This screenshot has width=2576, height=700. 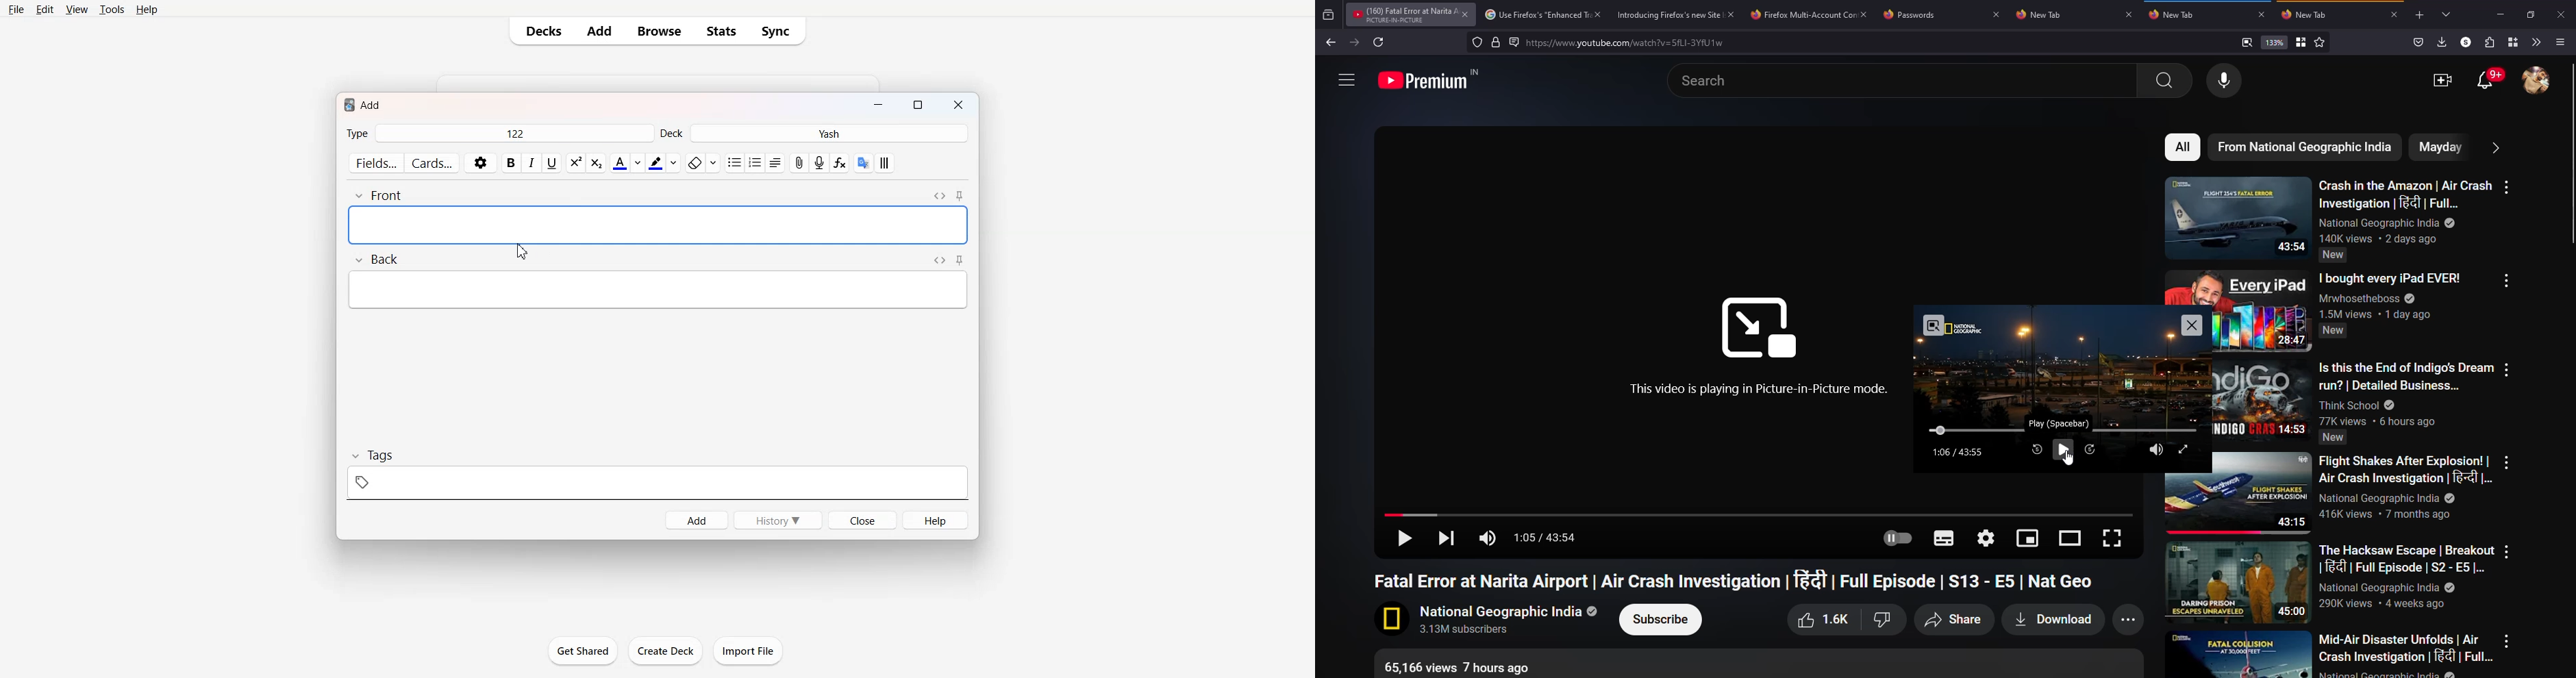 What do you see at coordinates (960, 260) in the screenshot?
I see `Toggle Sticky` at bounding box center [960, 260].